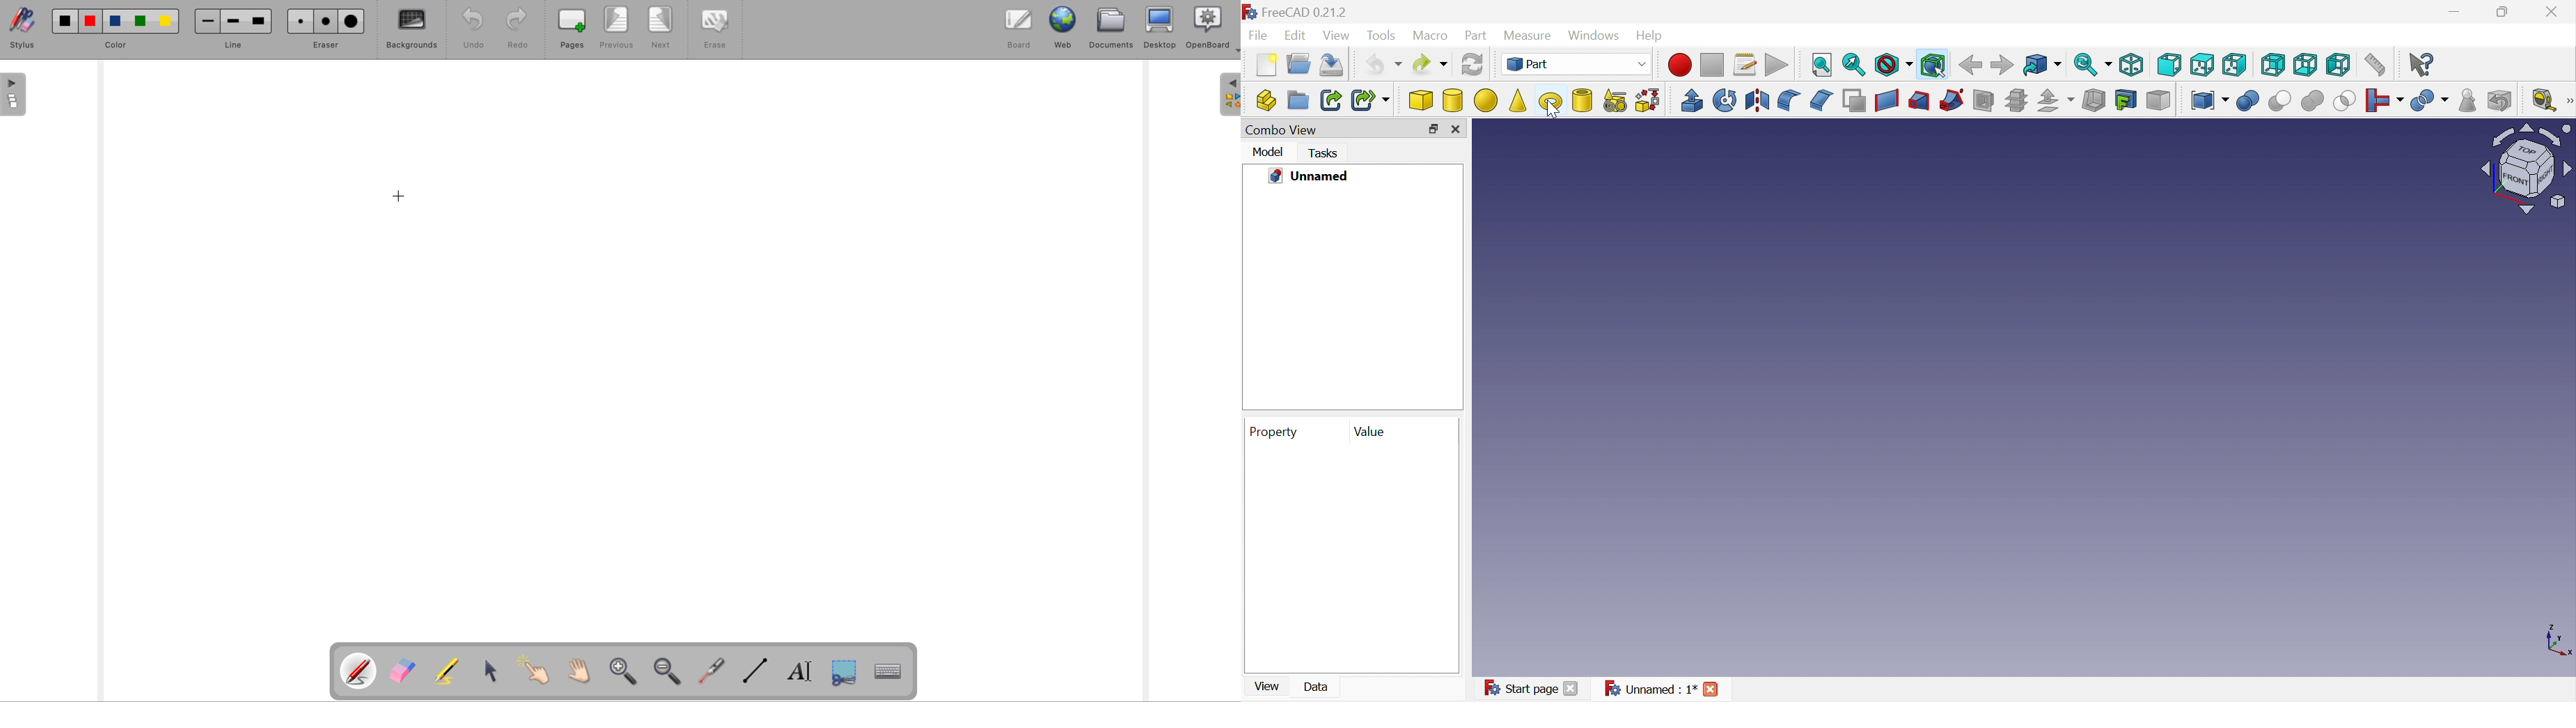 This screenshot has width=2576, height=728. What do you see at coordinates (1296, 37) in the screenshot?
I see `Edit` at bounding box center [1296, 37].